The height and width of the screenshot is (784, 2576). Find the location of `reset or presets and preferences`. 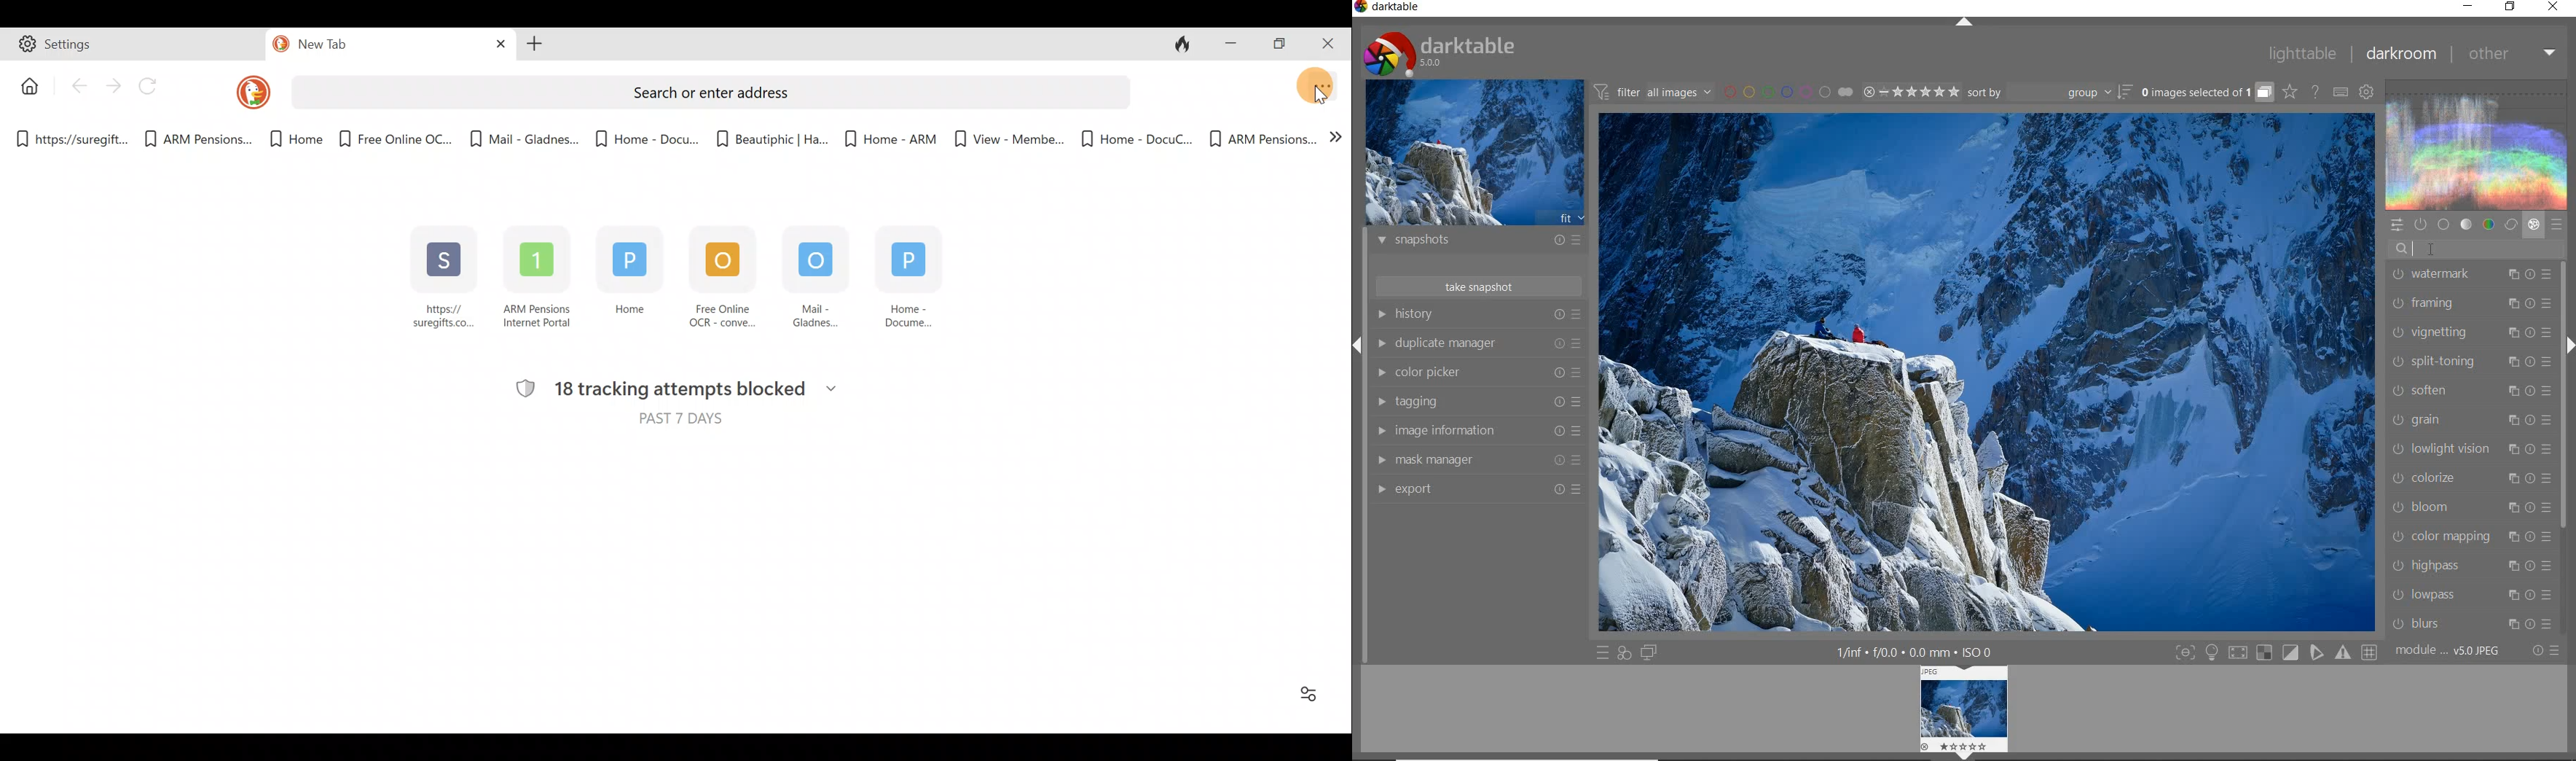

reset or presets and preferences is located at coordinates (2548, 650).